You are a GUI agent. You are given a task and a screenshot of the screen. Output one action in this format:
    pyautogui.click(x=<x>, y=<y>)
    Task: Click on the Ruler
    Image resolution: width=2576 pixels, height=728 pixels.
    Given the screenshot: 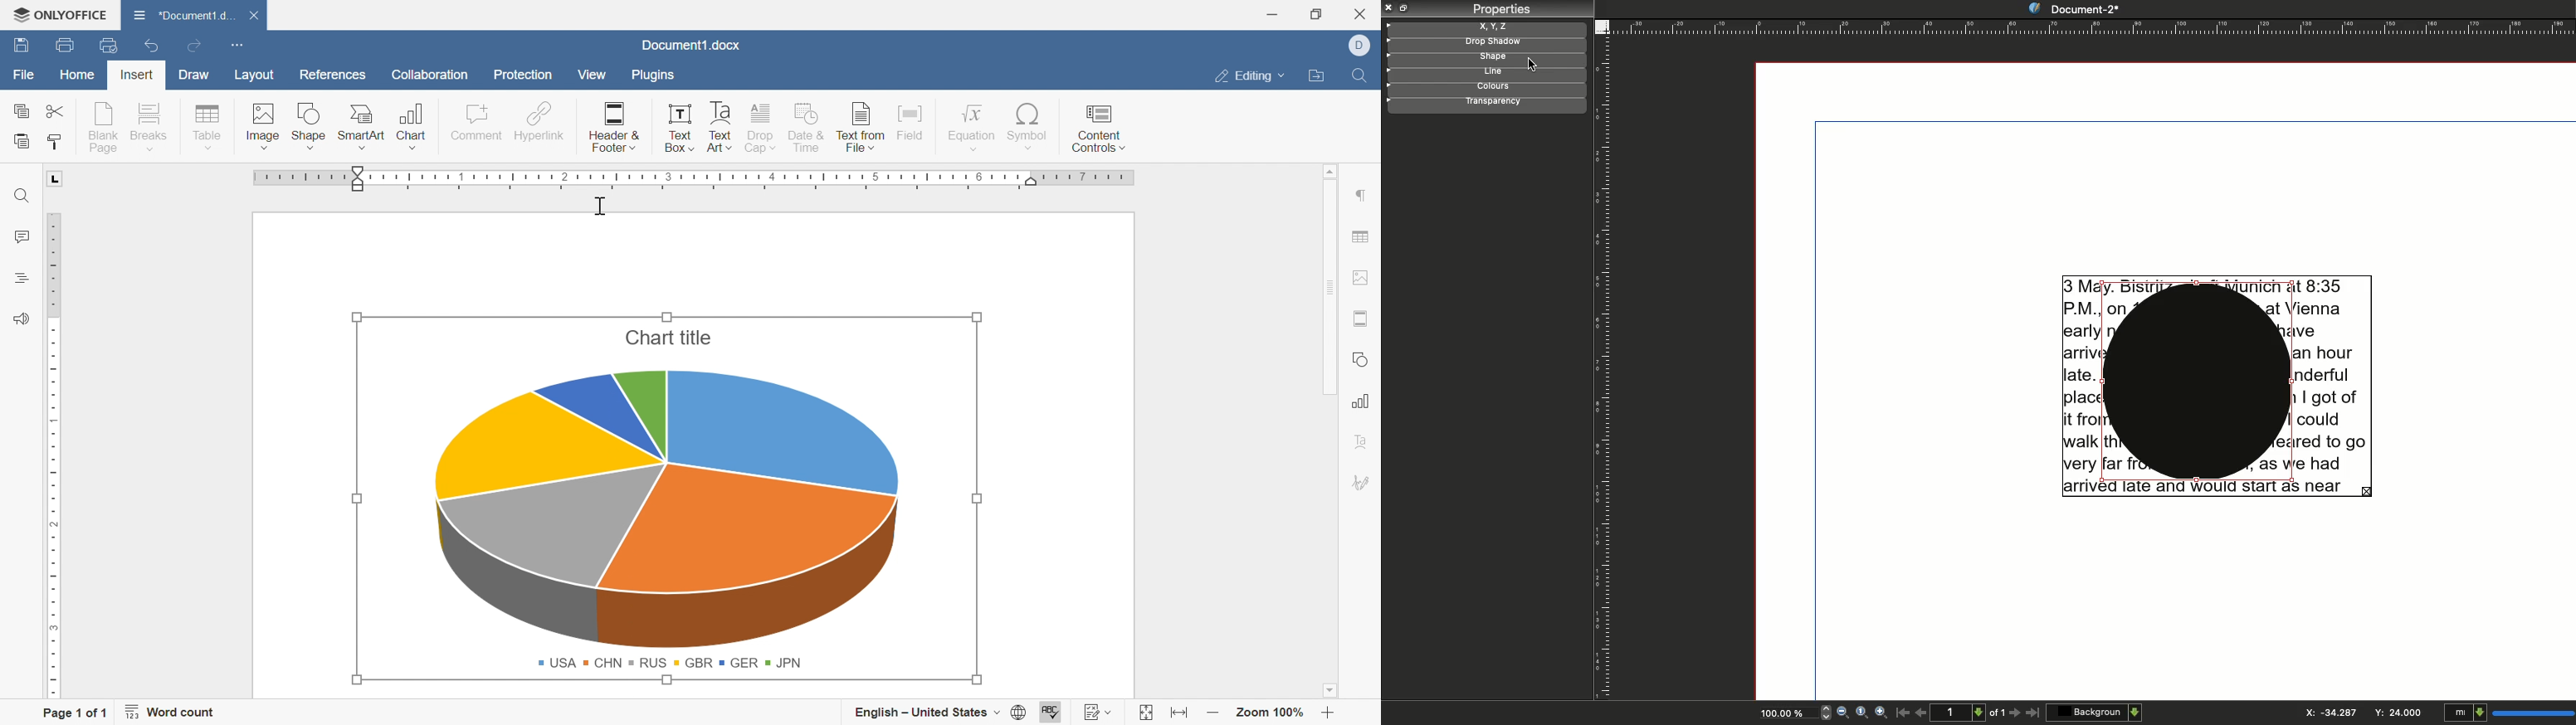 What is the action you would take?
    pyautogui.click(x=55, y=456)
    